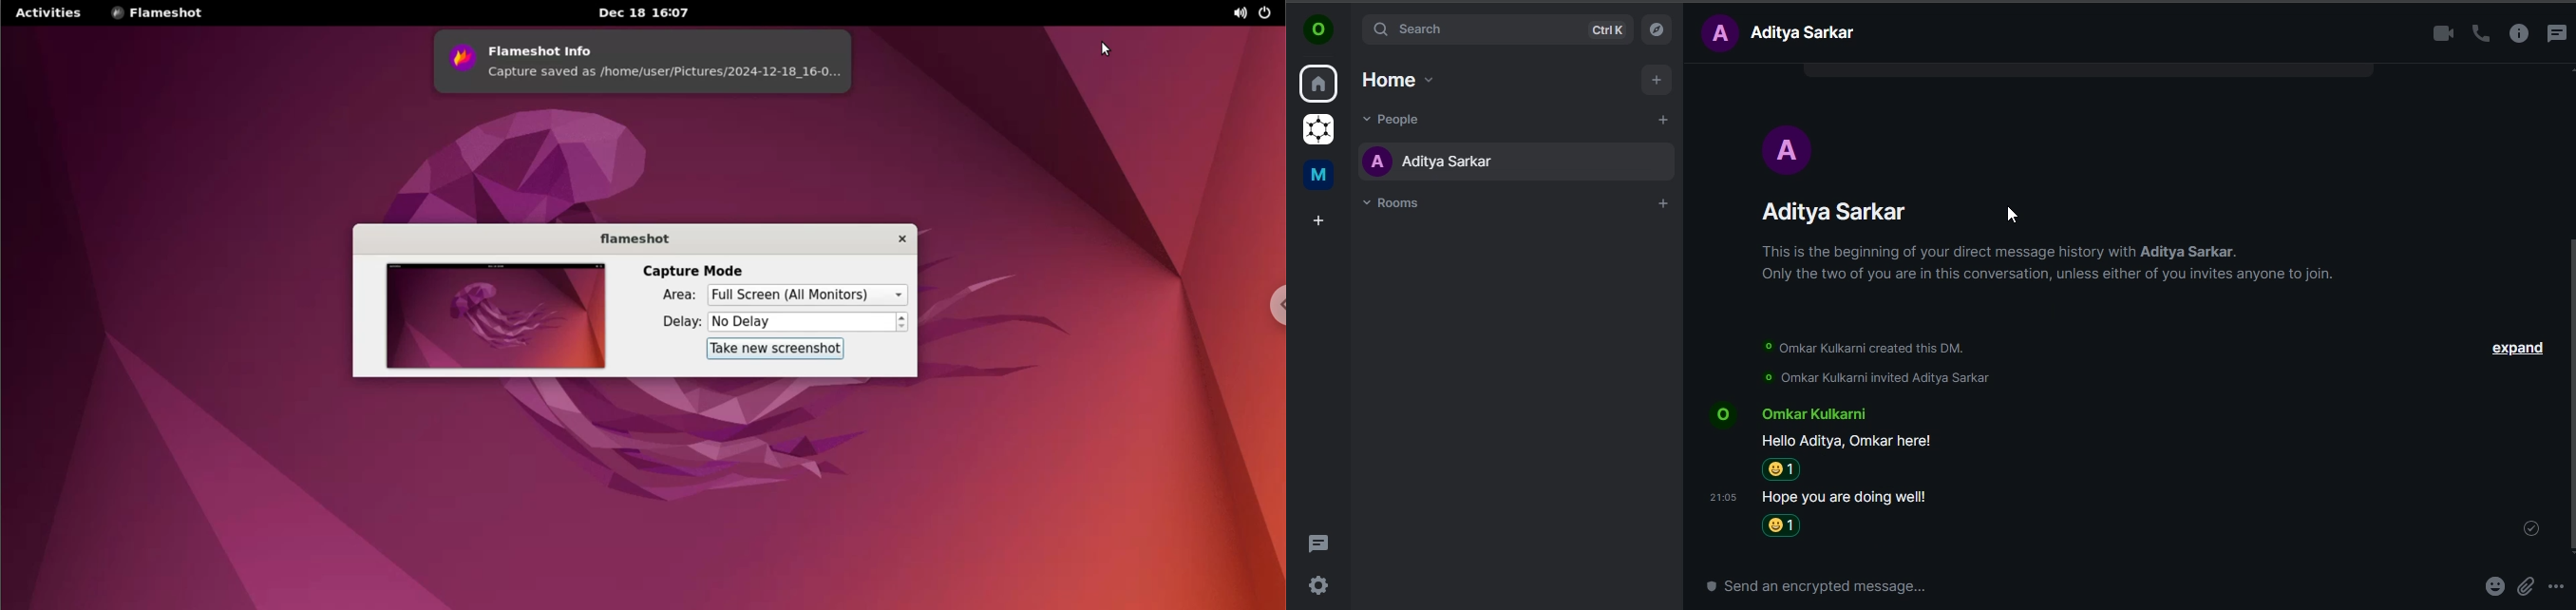  What do you see at coordinates (1782, 470) in the screenshot?
I see `smiley emoji` at bounding box center [1782, 470].